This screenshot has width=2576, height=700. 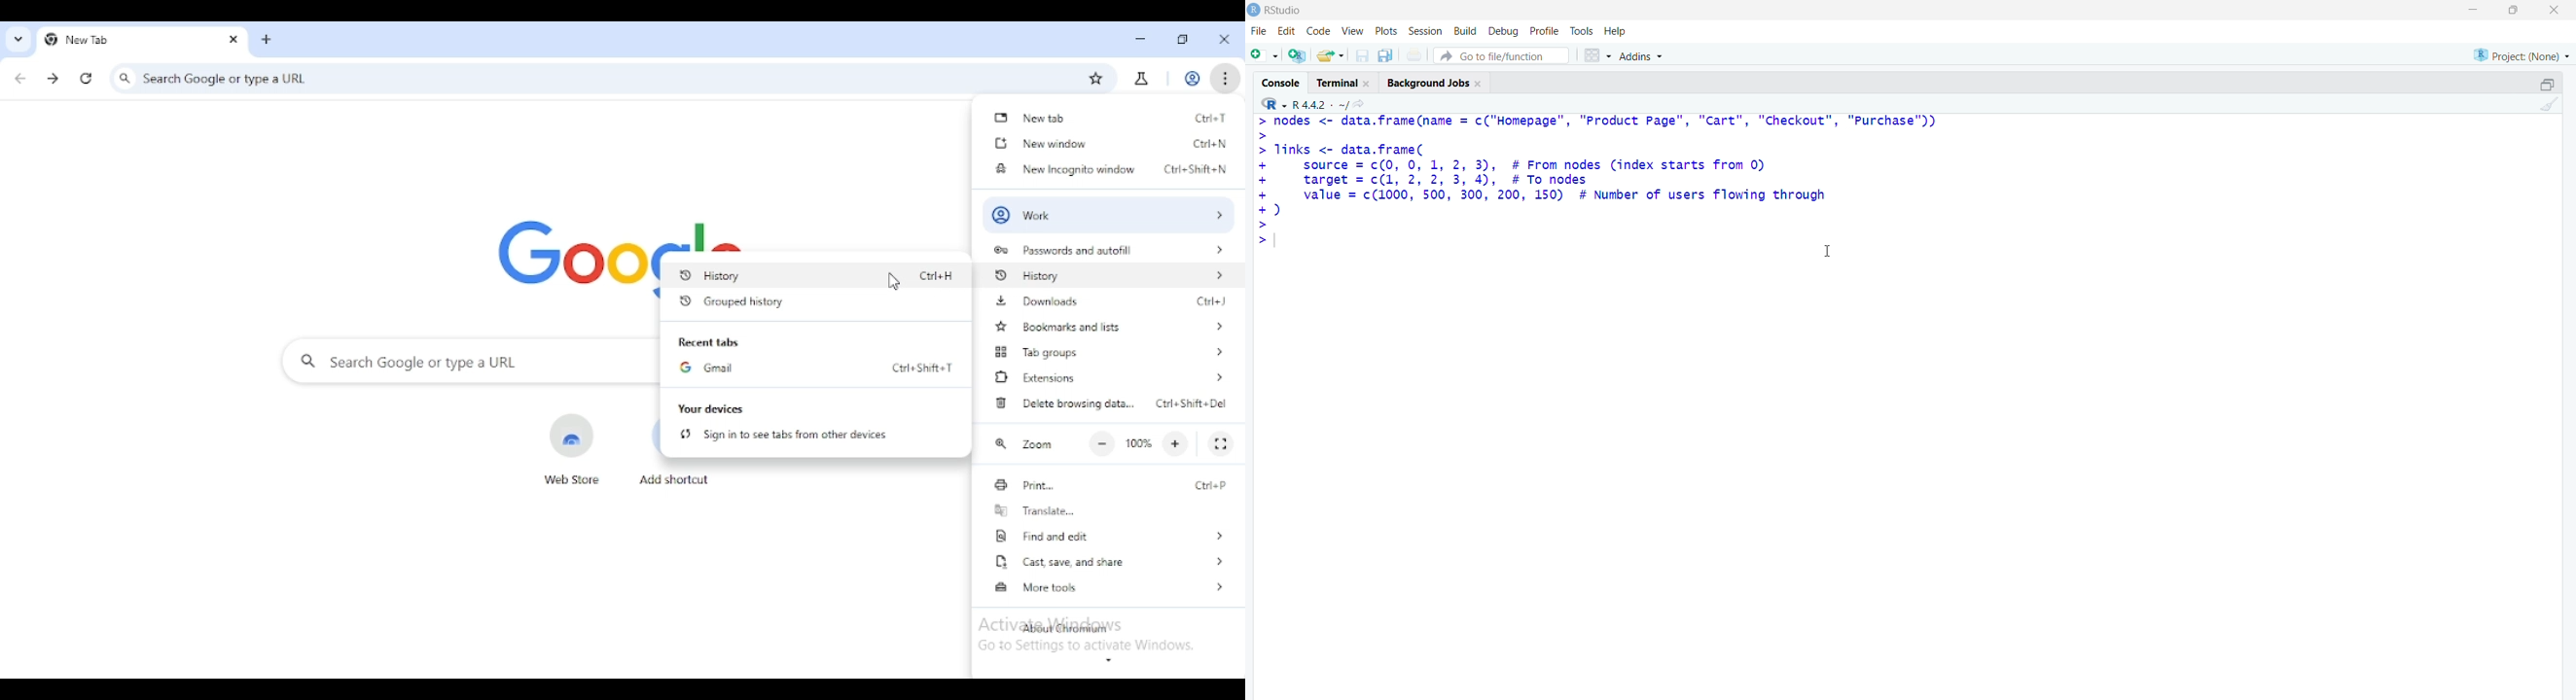 I want to click on web store, so click(x=572, y=448).